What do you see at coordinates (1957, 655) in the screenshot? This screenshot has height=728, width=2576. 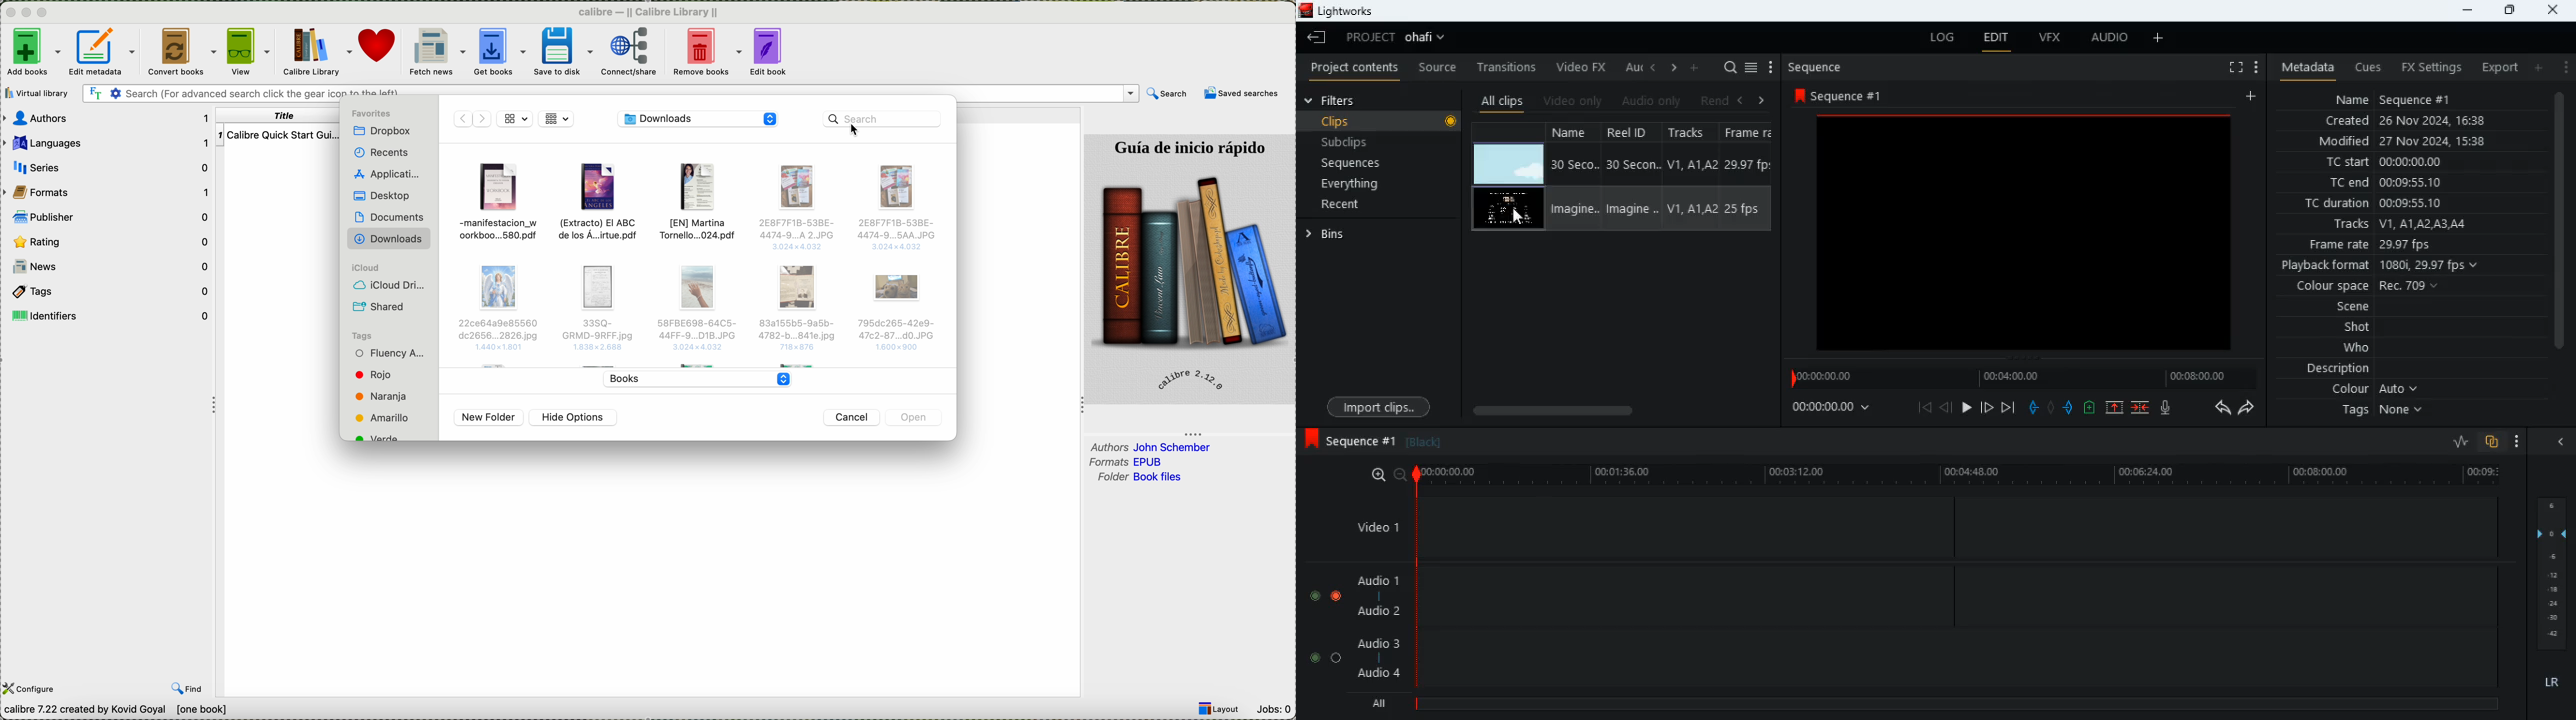 I see `timeline tracks` at bounding box center [1957, 655].